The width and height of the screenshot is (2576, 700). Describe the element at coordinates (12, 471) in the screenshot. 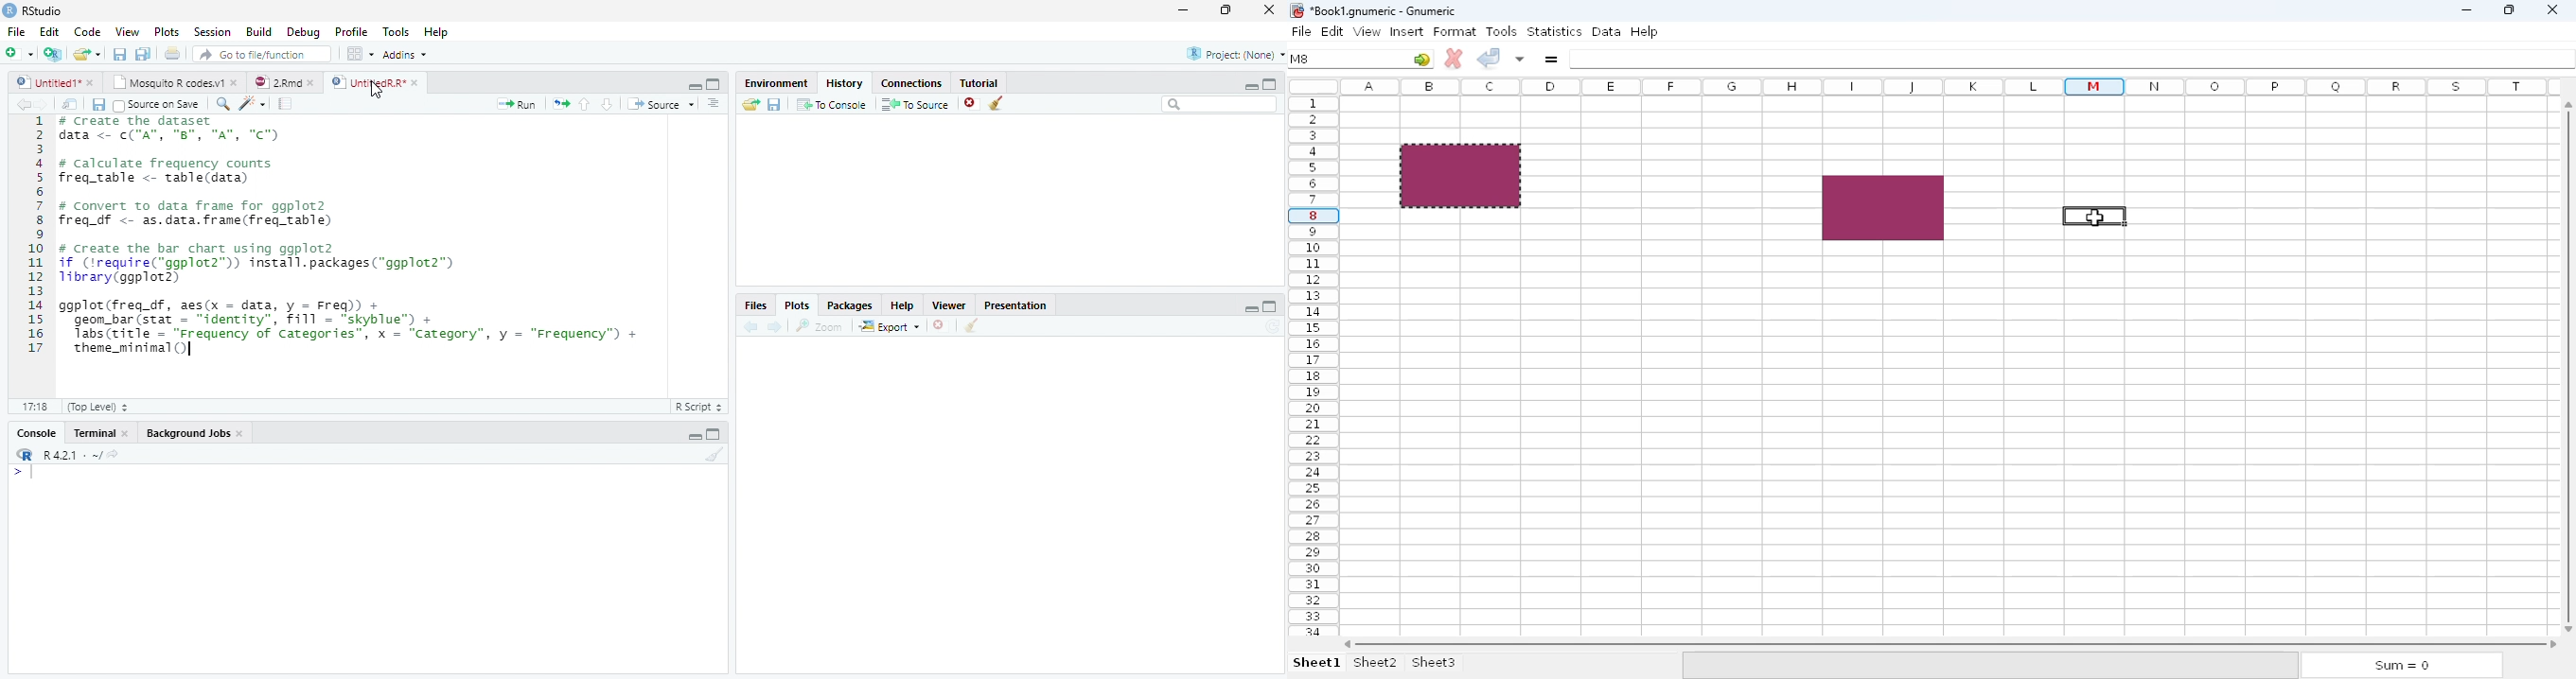

I see `>` at that location.